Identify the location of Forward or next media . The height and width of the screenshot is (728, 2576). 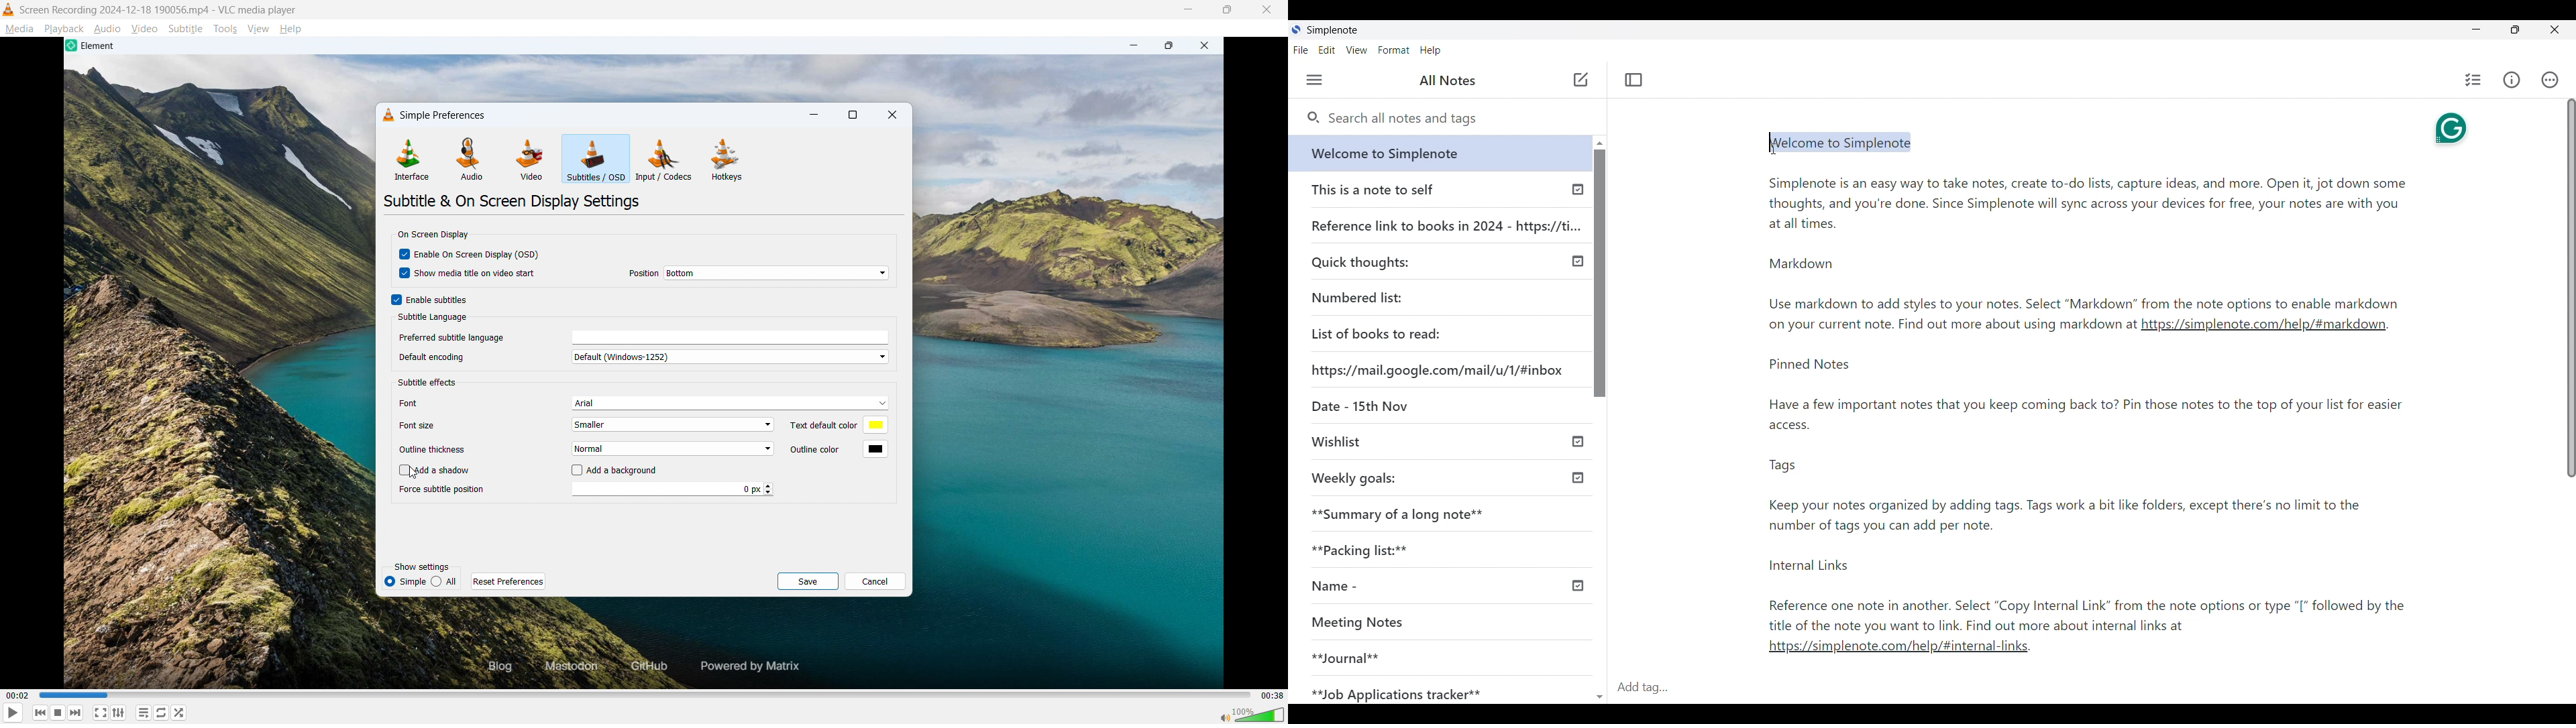
(76, 713).